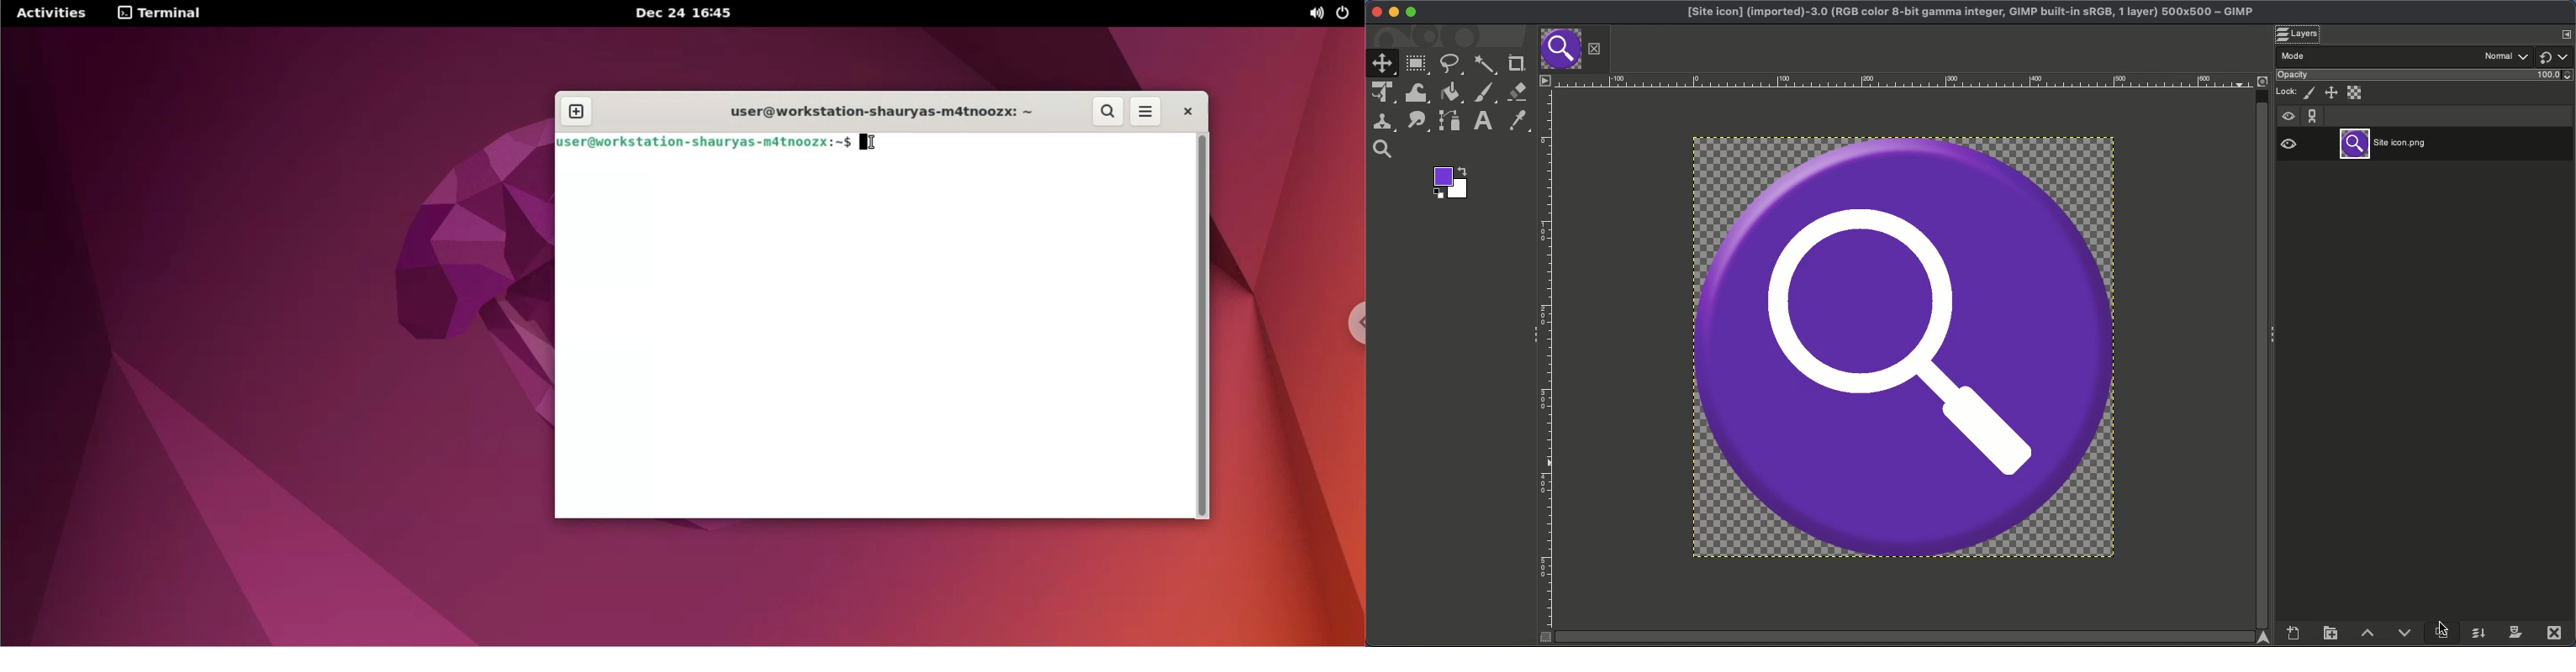 This screenshot has width=2576, height=672. I want to click on Show, so click(2567, 56).